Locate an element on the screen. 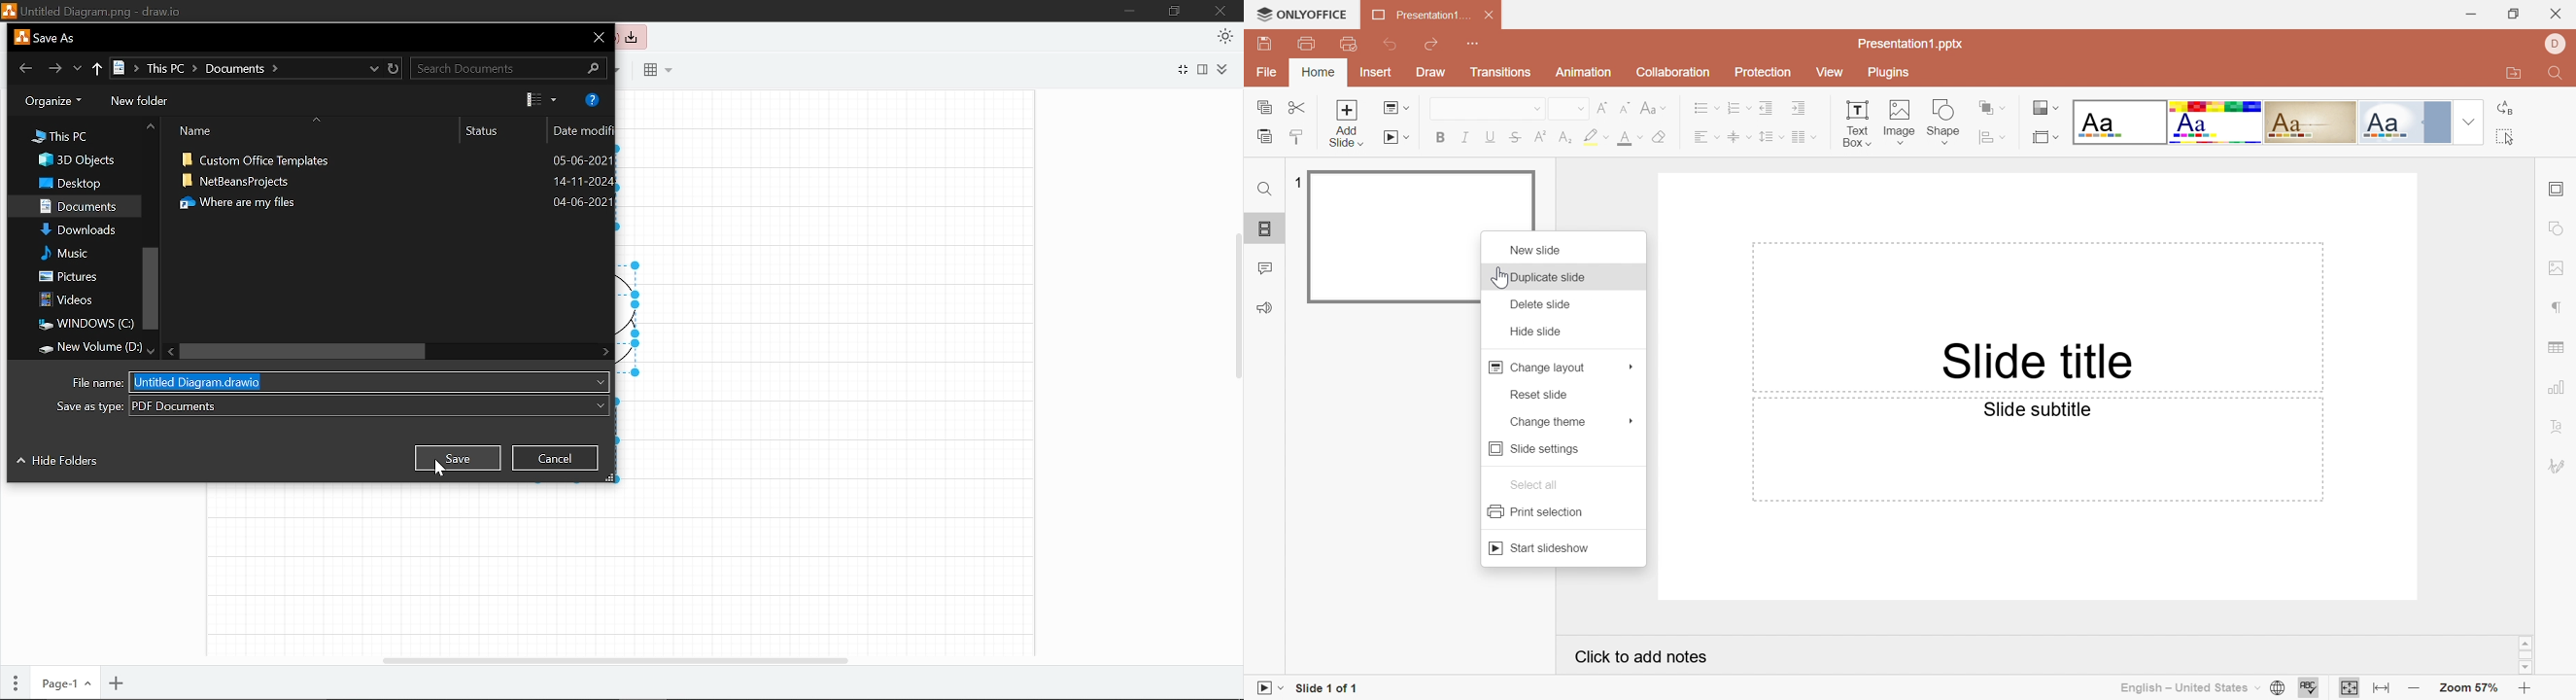 The width and height of the screenshot is (2576, 700). Slide 1 of 1 is located at coordinates (1329, 688).